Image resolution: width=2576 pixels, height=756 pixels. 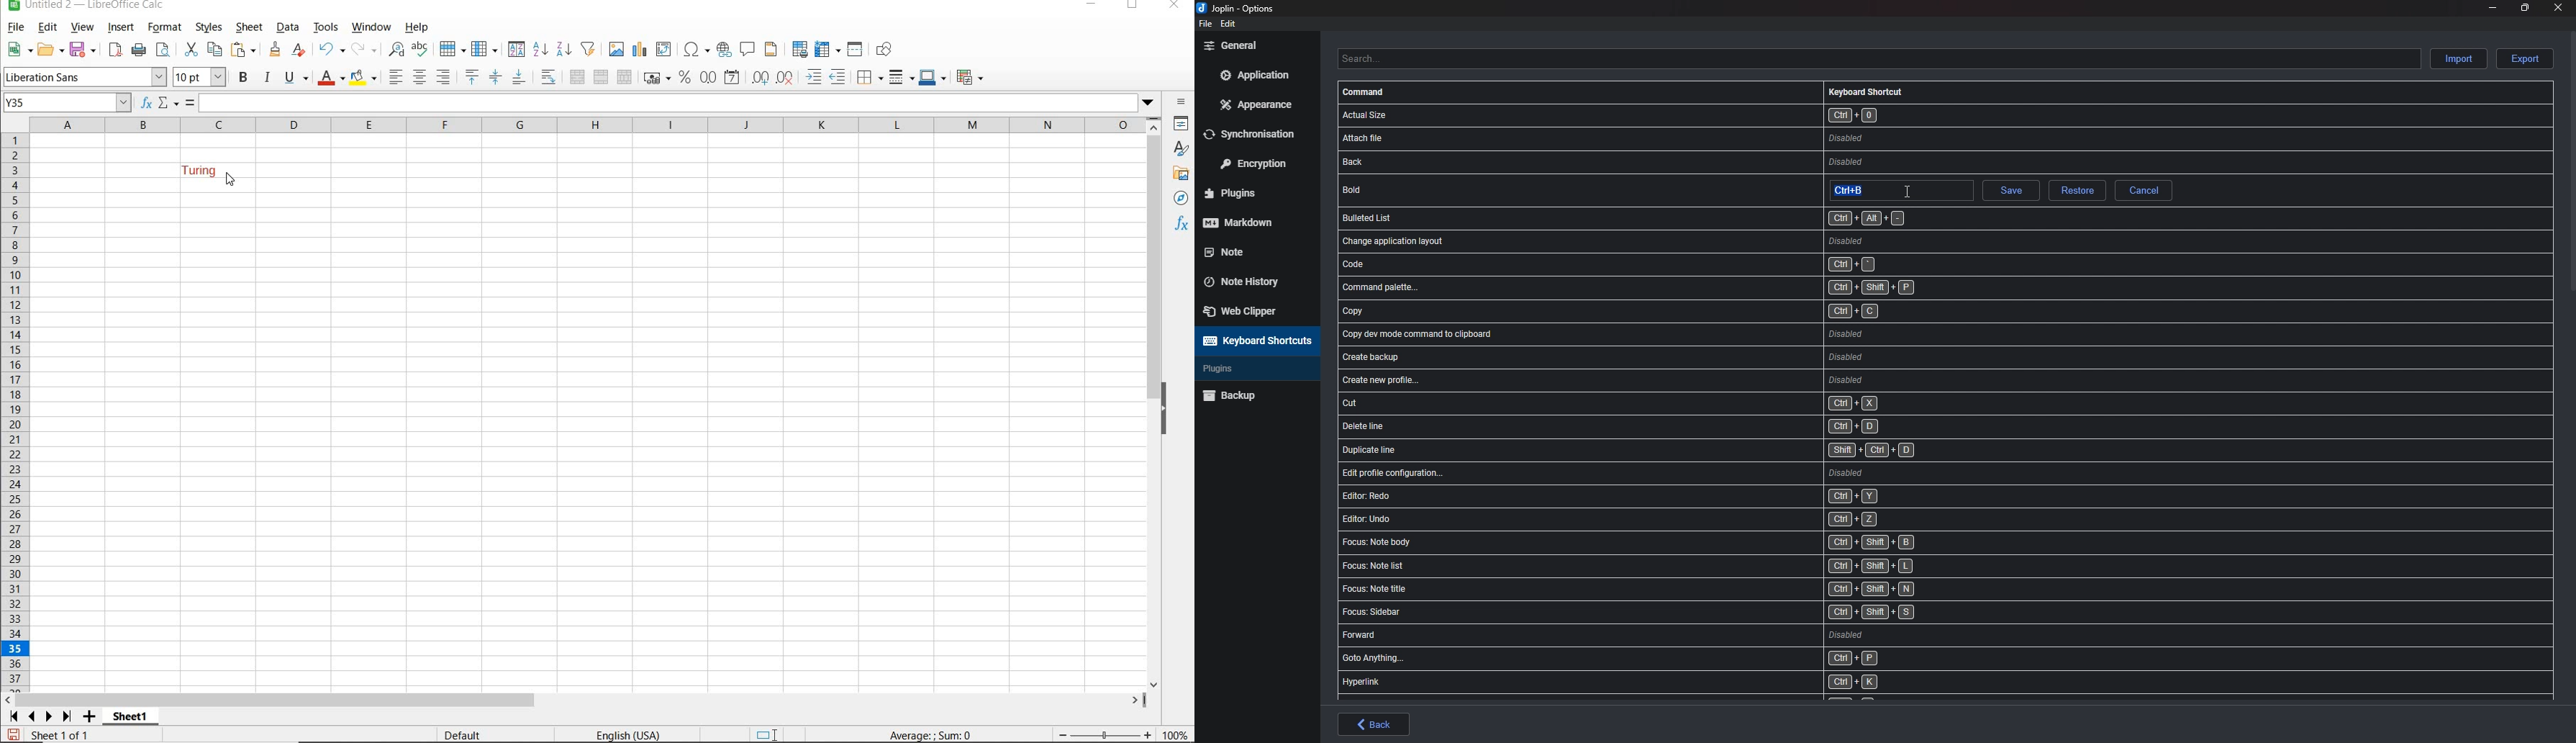 I want to click on Keyboard shortcuts, so click(x=1255, y=341).